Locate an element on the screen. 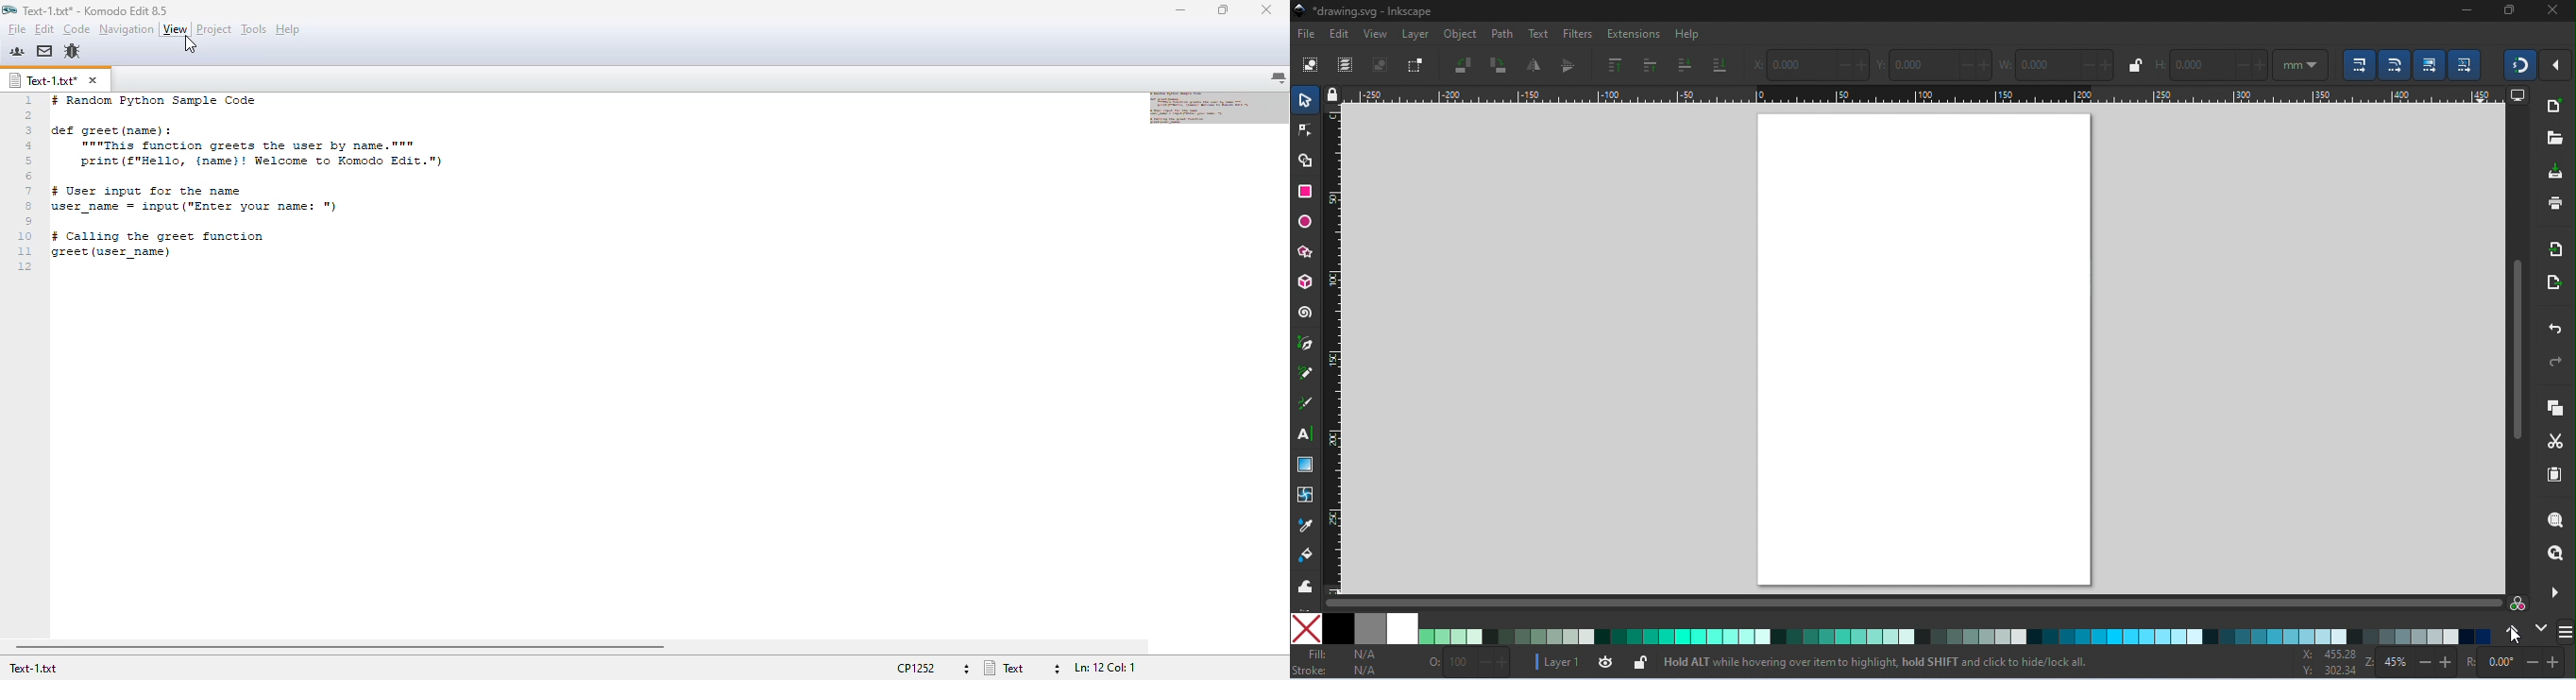 Image resolution: width=2576 pixels, height=700 pixels. rectangle is located at coordinates (1306, 190).